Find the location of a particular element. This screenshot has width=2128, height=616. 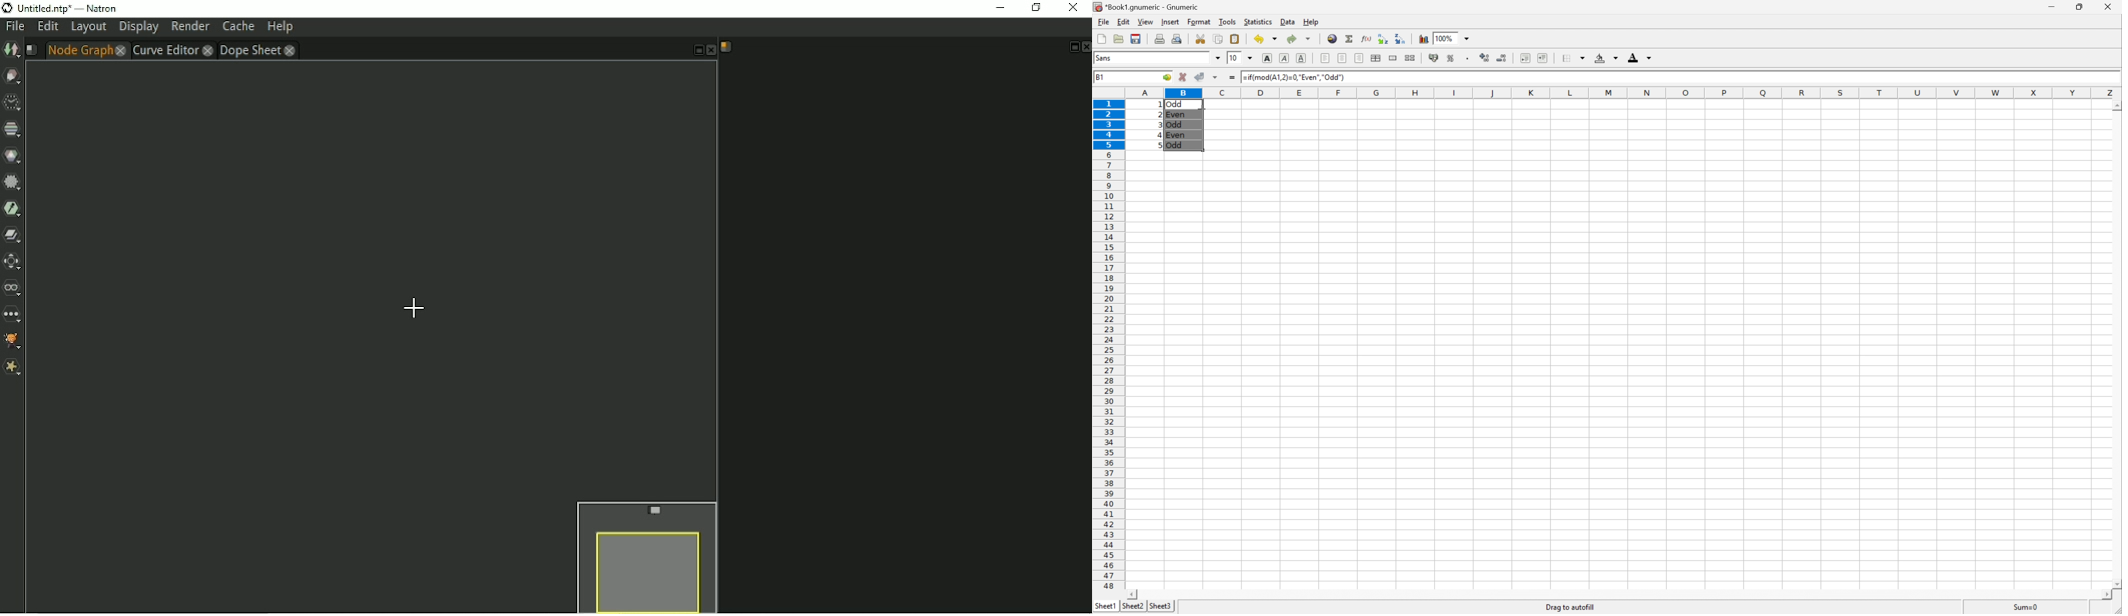

Sheet3 is located at coordinates (1161, 606).